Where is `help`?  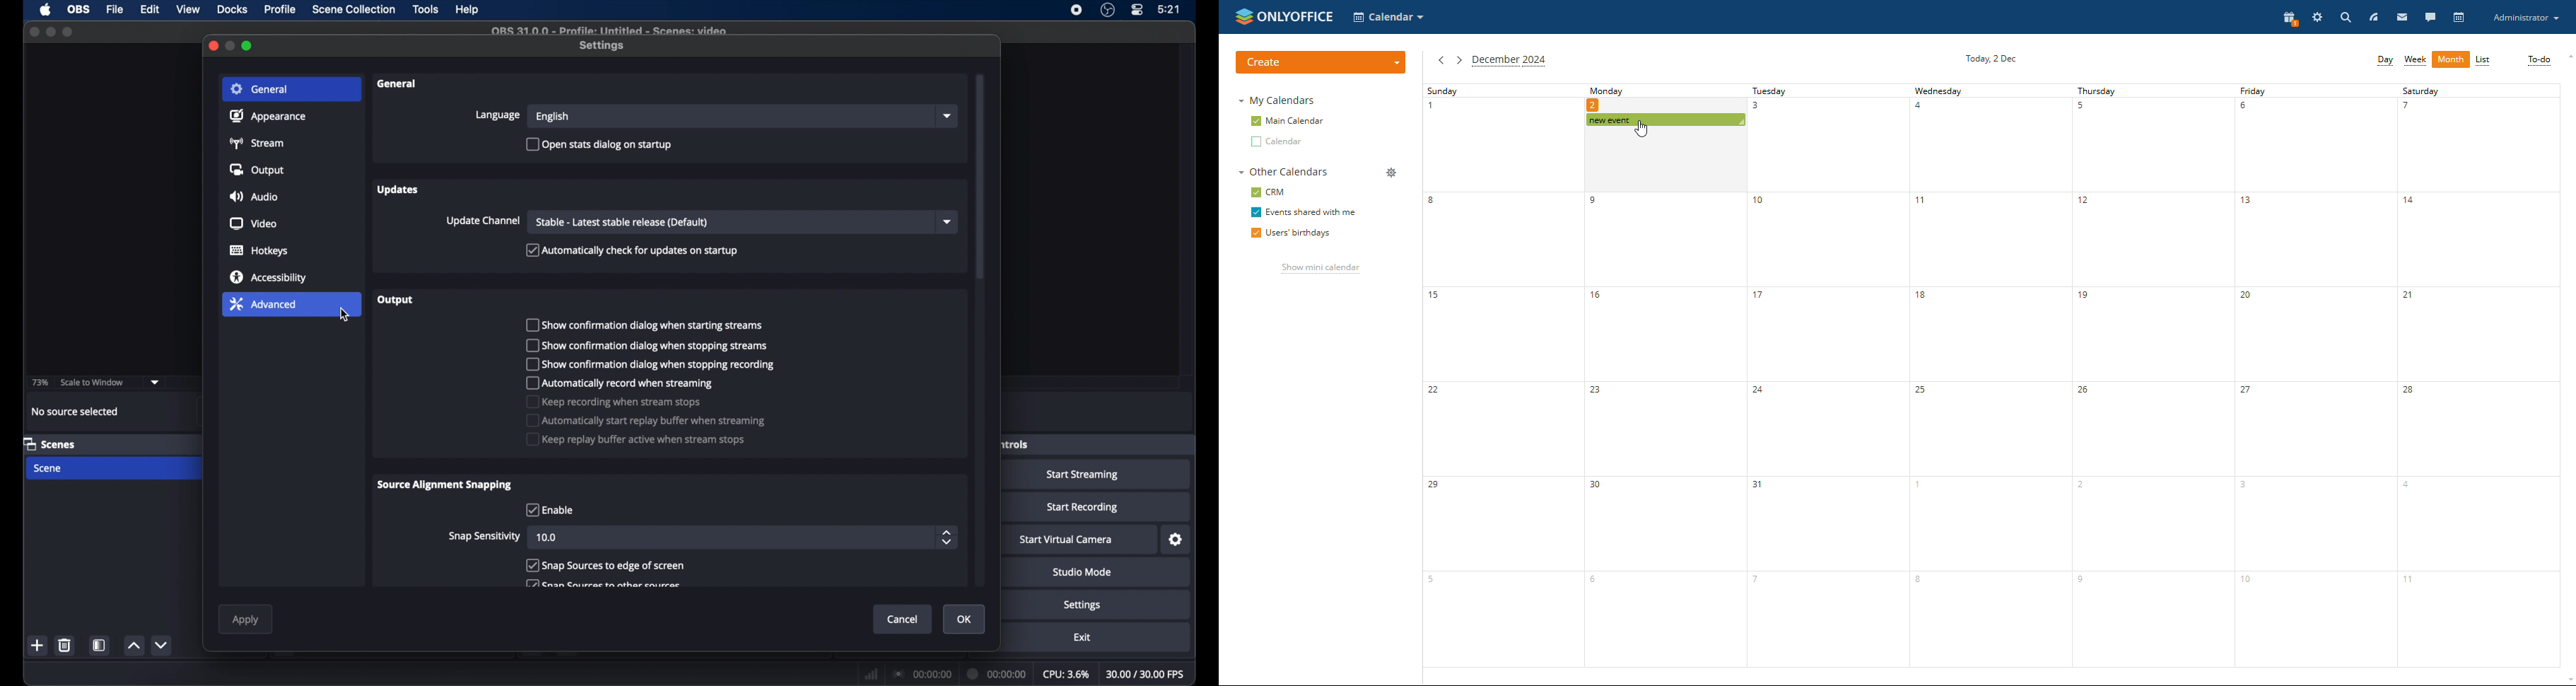 help is located at coordinates (468, 10).